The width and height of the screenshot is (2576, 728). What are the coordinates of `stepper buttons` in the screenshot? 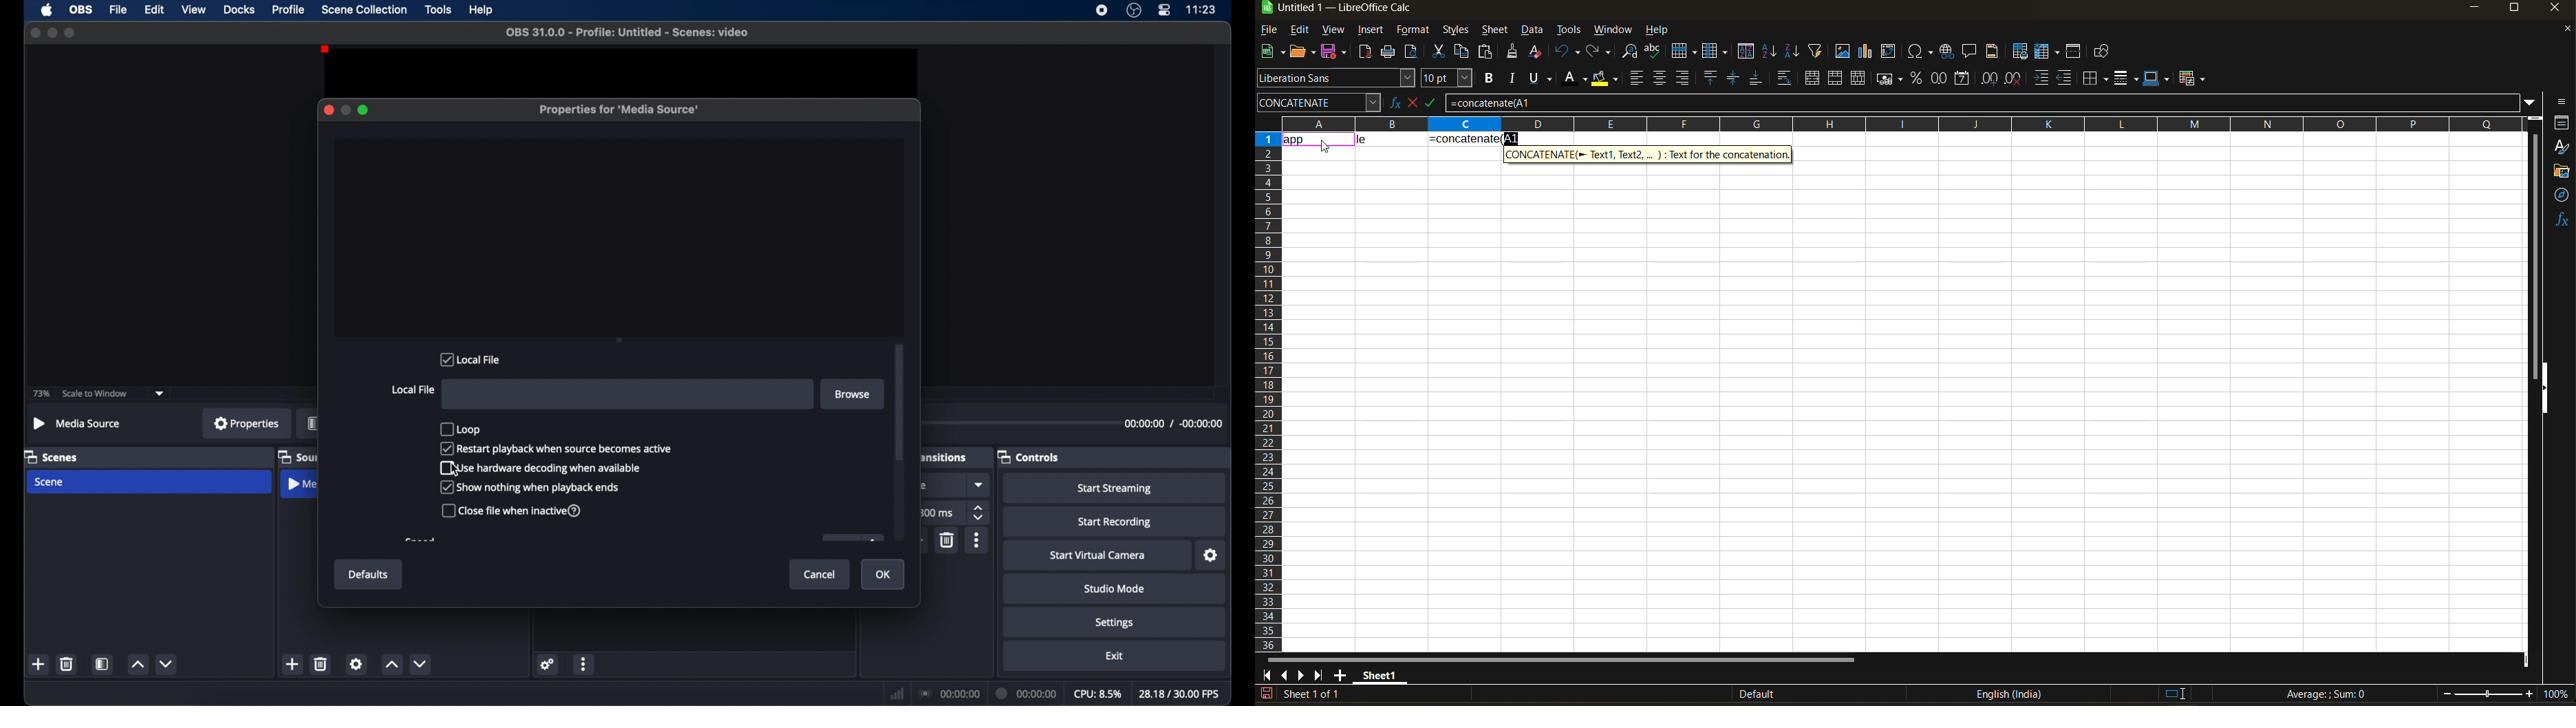 It's located at (978, 513).